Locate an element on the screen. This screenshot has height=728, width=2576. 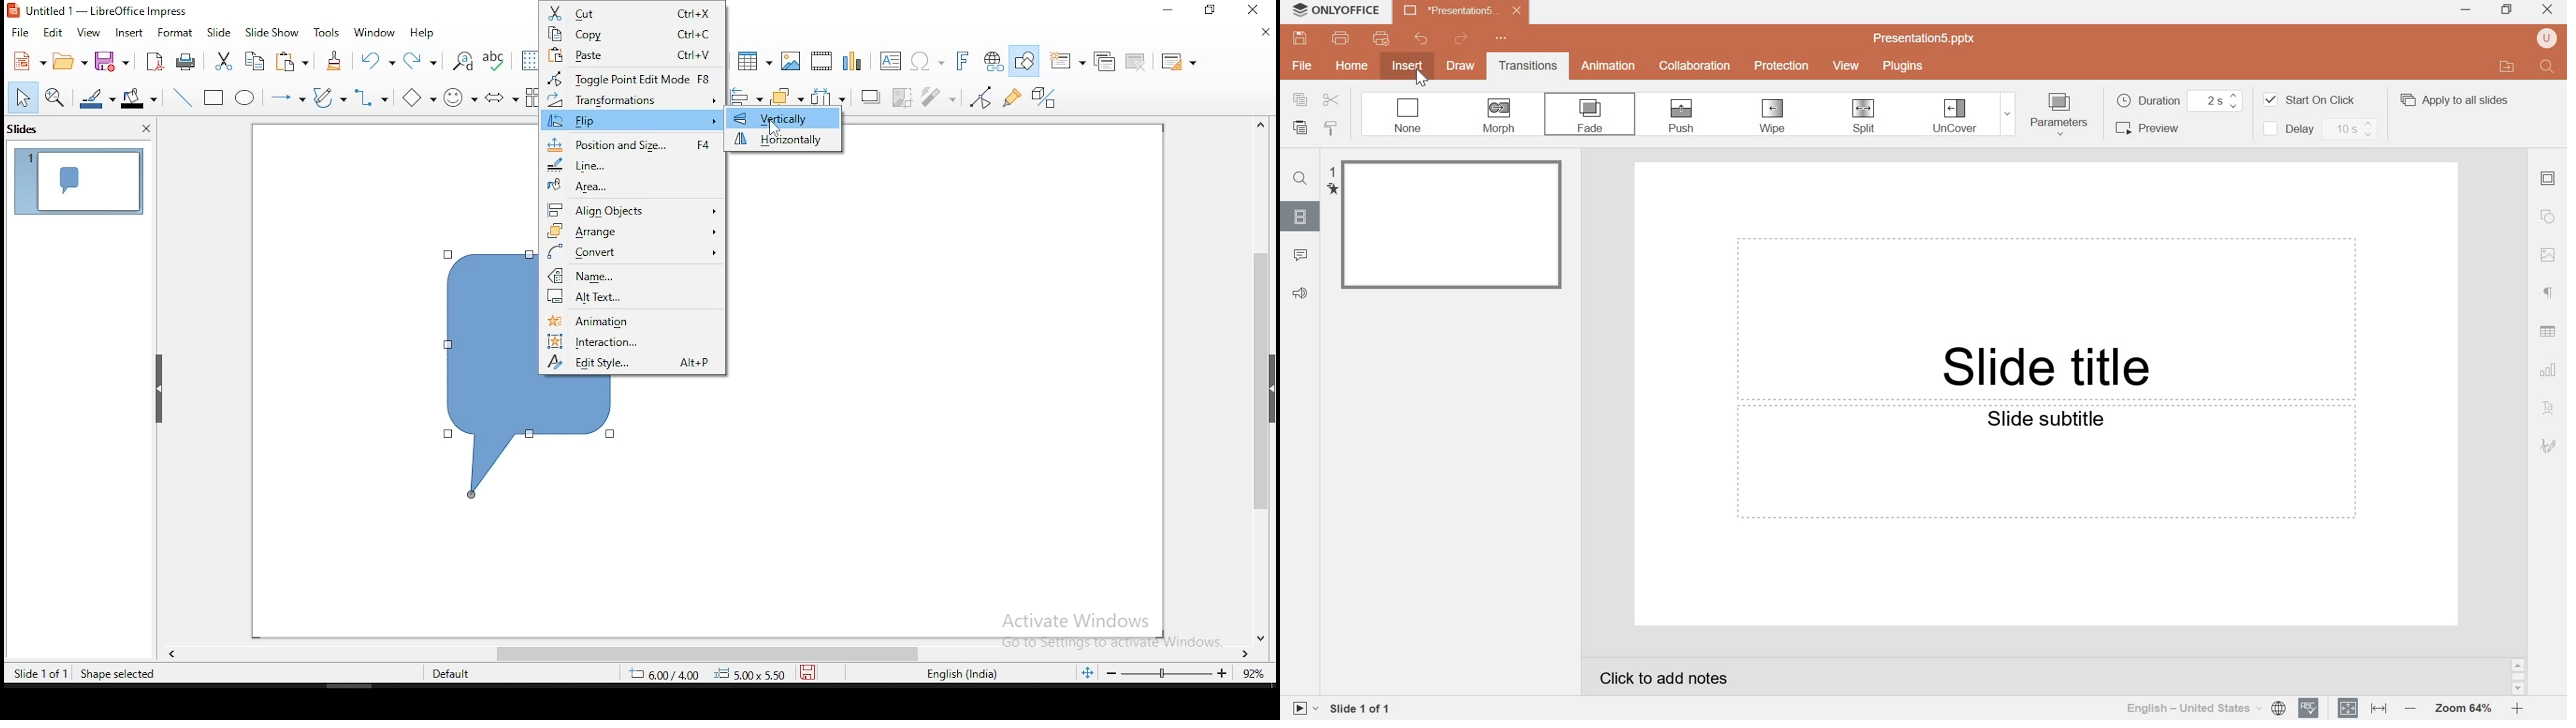
slide layout is located at coordinates (1175, 59).